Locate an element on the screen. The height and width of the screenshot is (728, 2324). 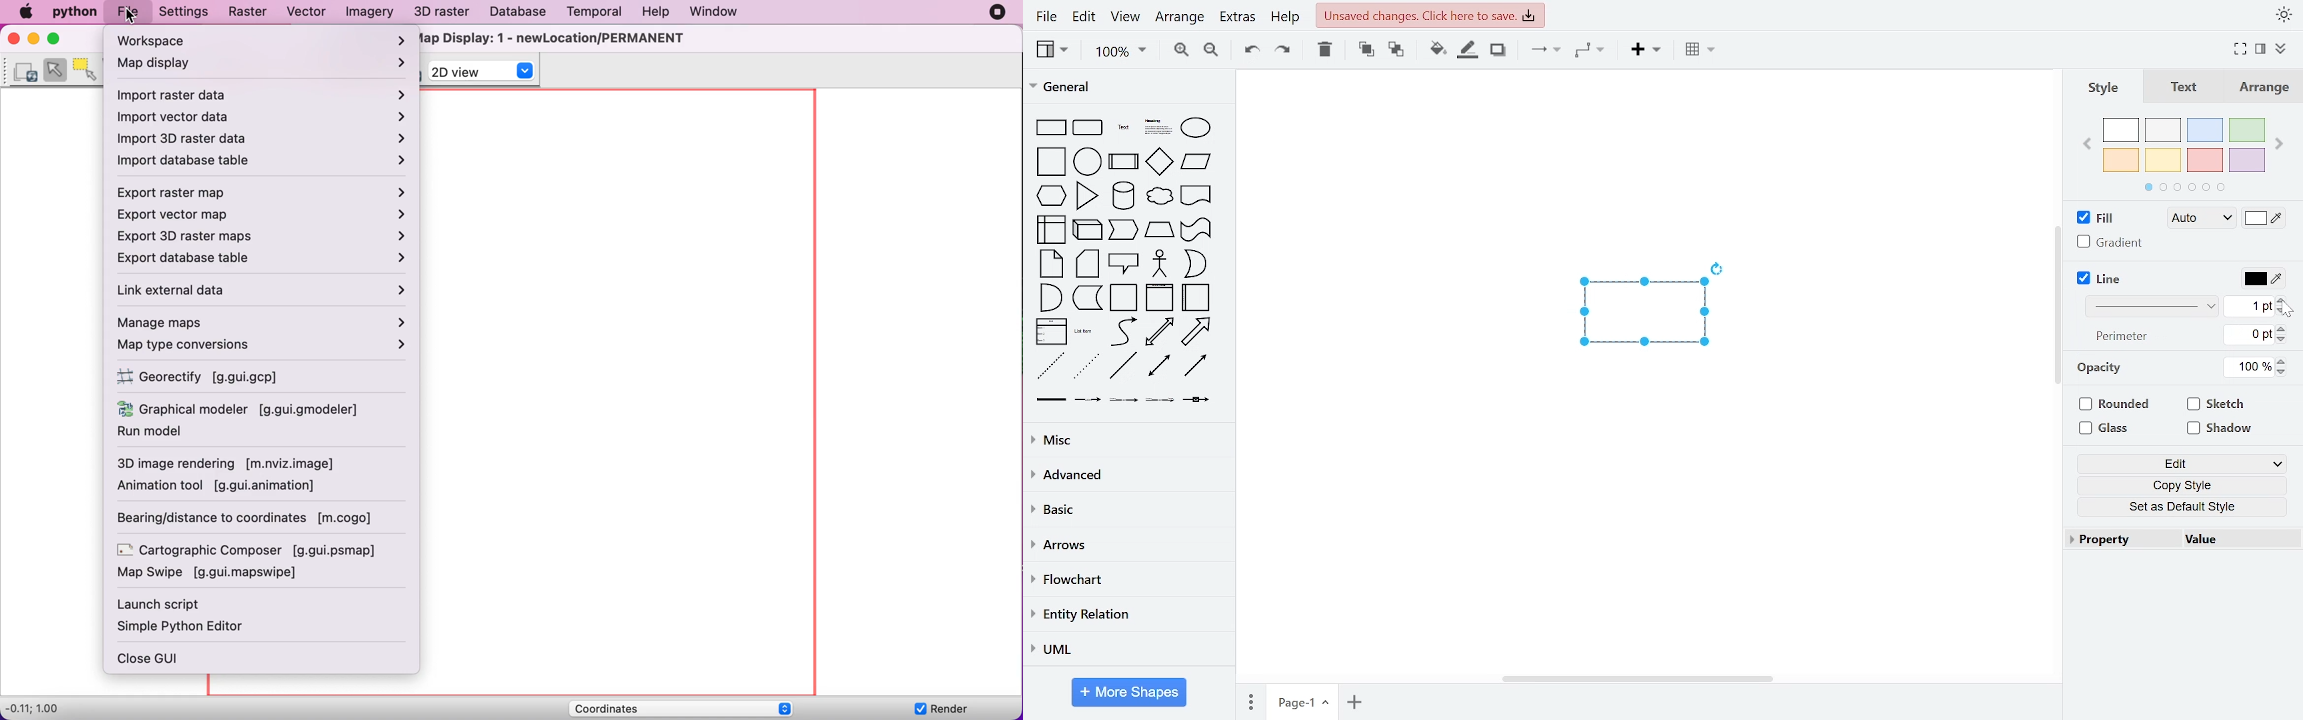
full view is located at coordinates (2240, 50).